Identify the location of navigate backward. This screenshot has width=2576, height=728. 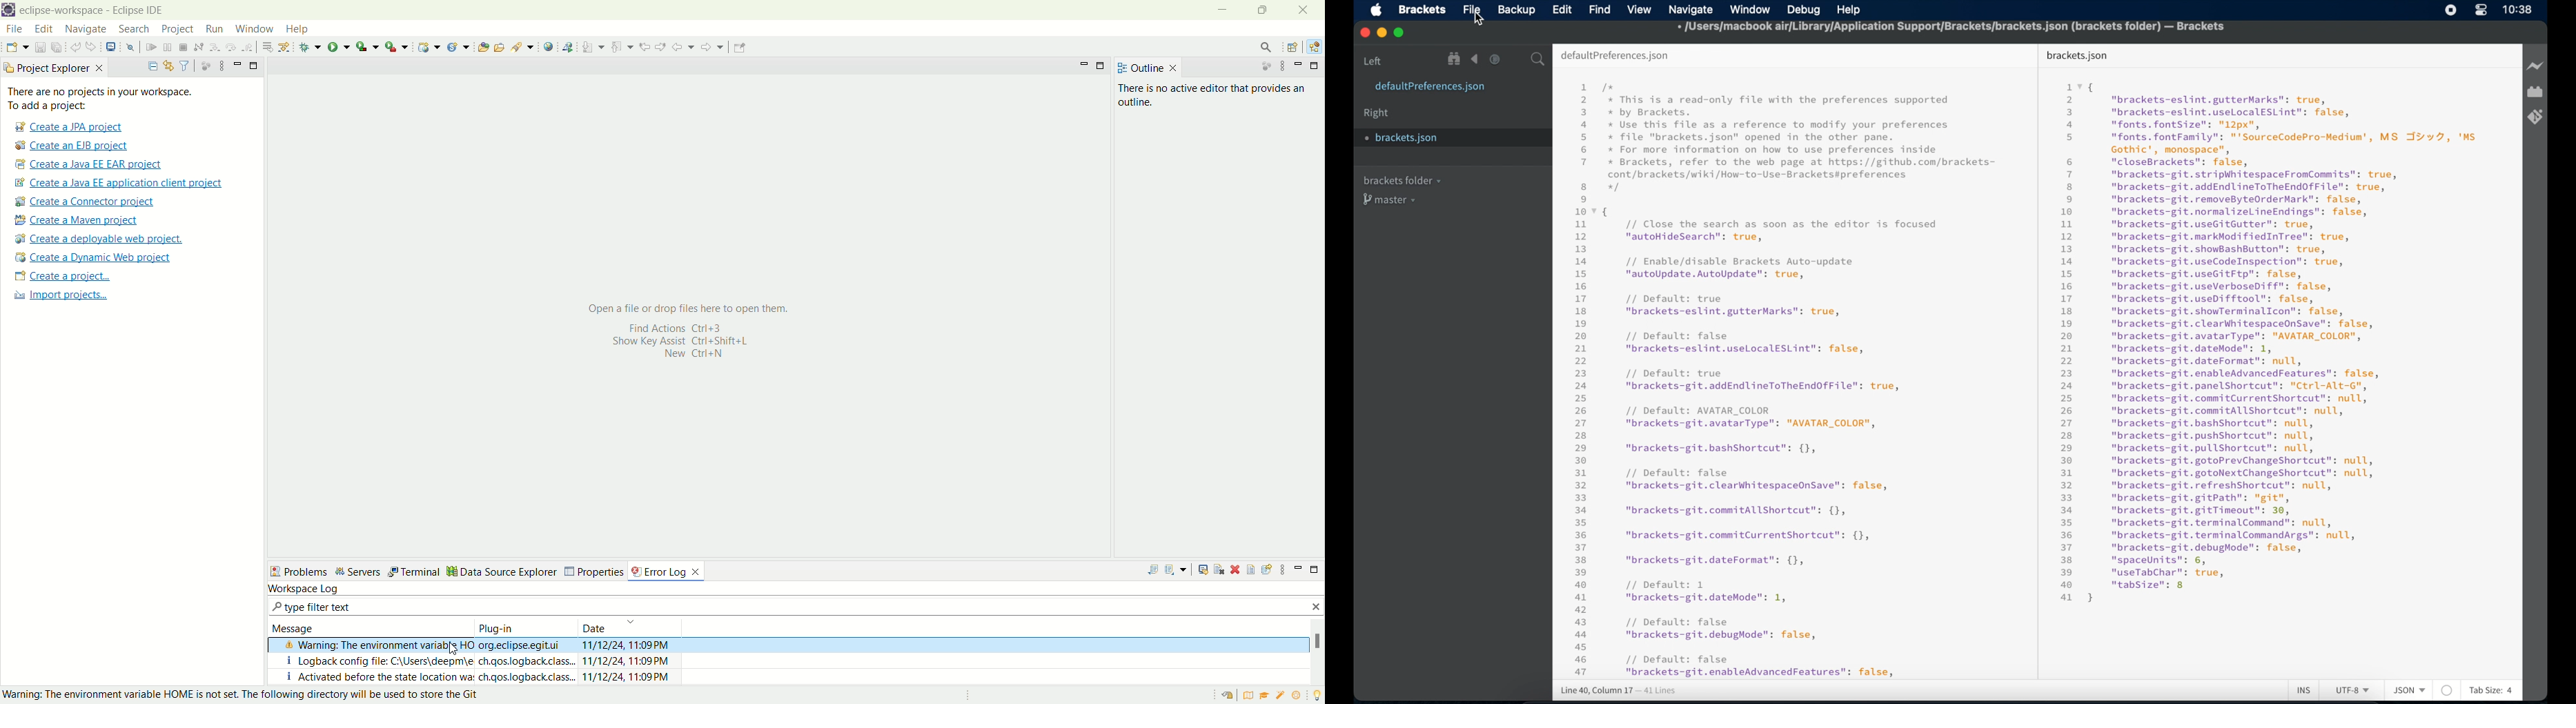
(1475, 59).